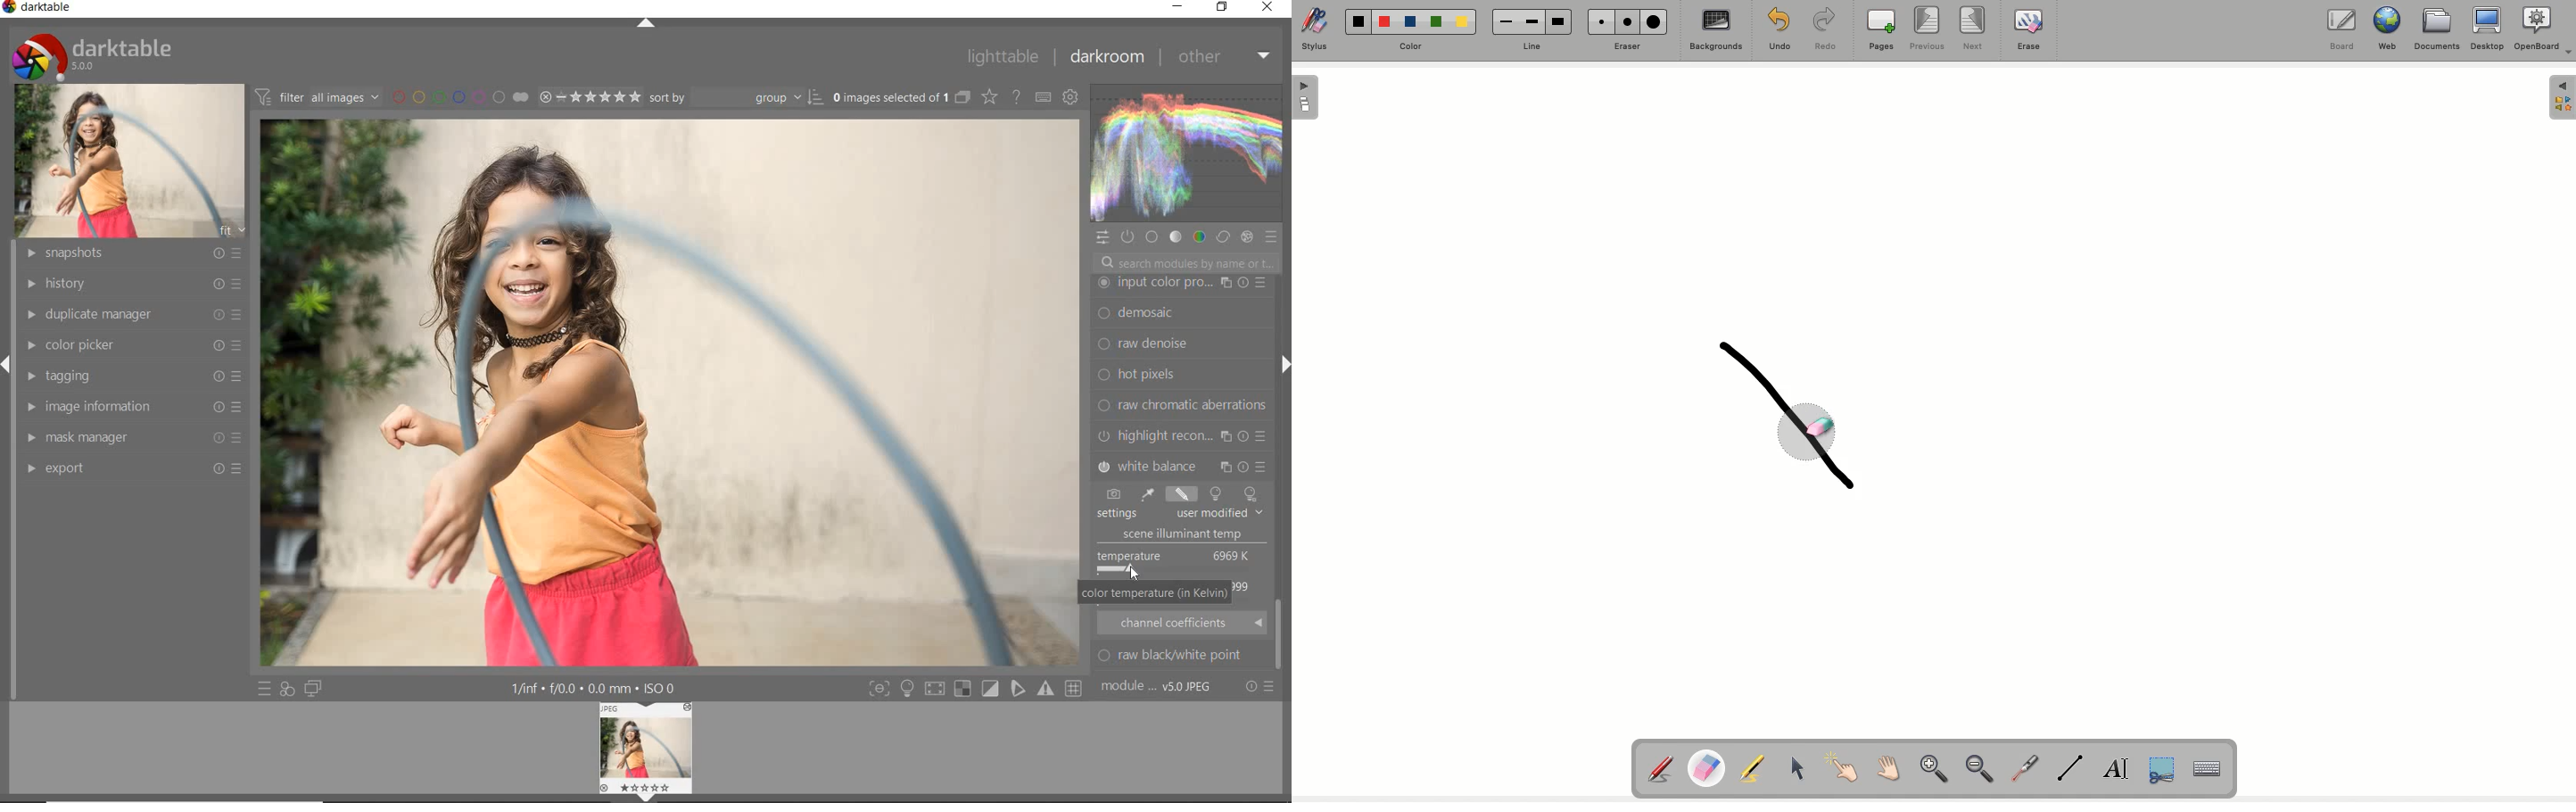 This screenshot has width=2576, height=812. Describe the element at coordinates (1002, 58) in the screenshot. I see `lighttable` at that location.